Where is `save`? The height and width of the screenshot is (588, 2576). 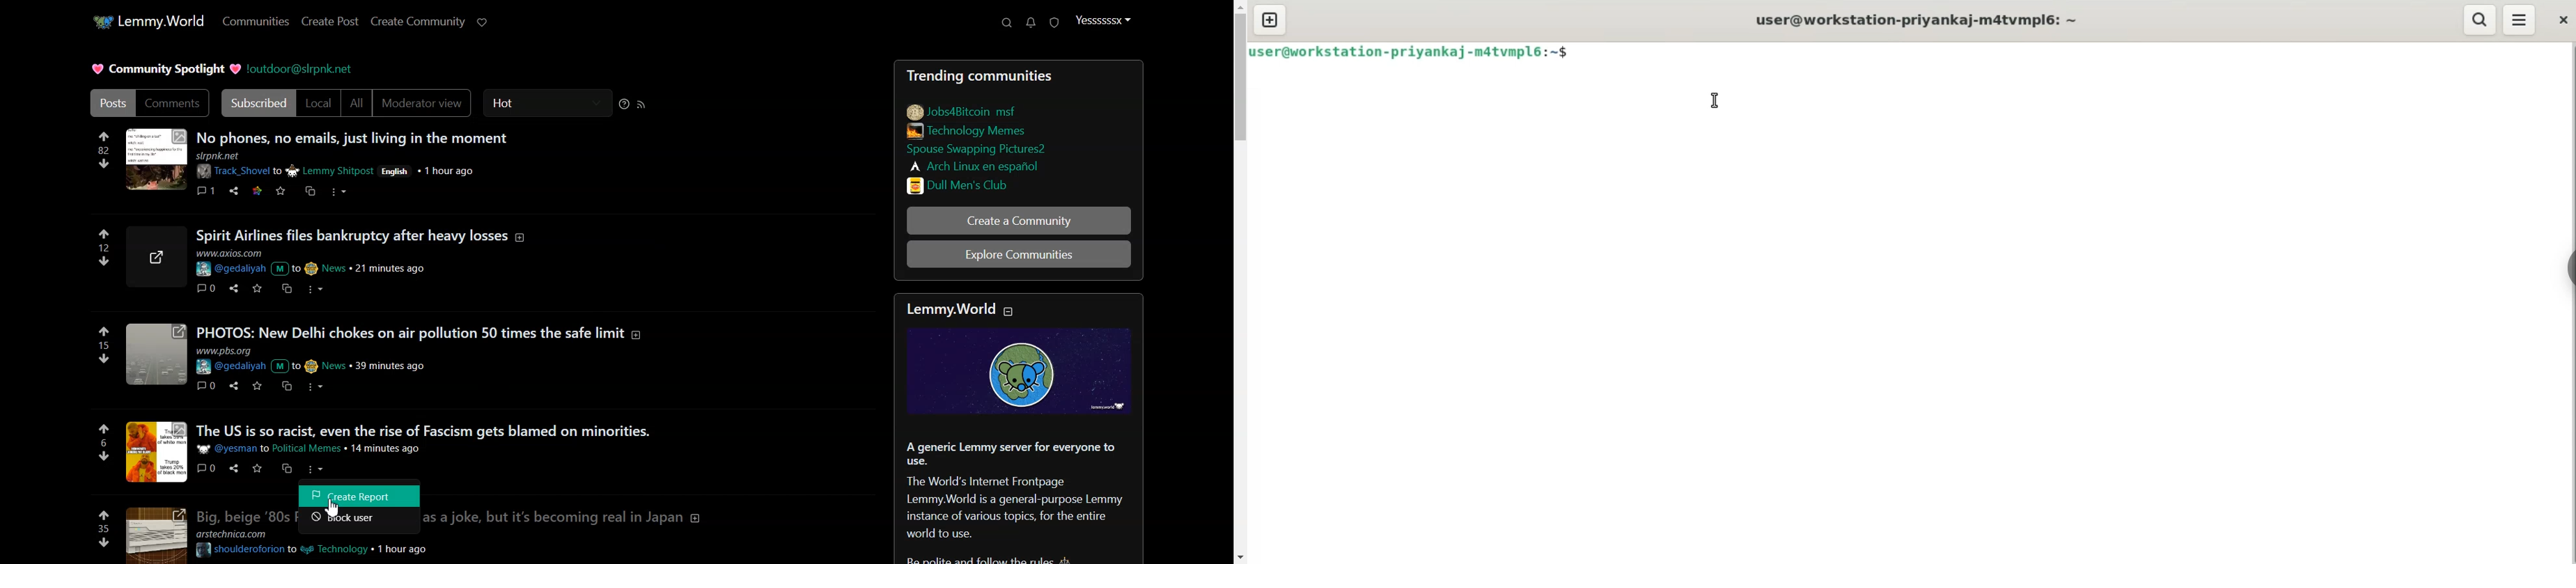 save is located at coordinates (255, 386).